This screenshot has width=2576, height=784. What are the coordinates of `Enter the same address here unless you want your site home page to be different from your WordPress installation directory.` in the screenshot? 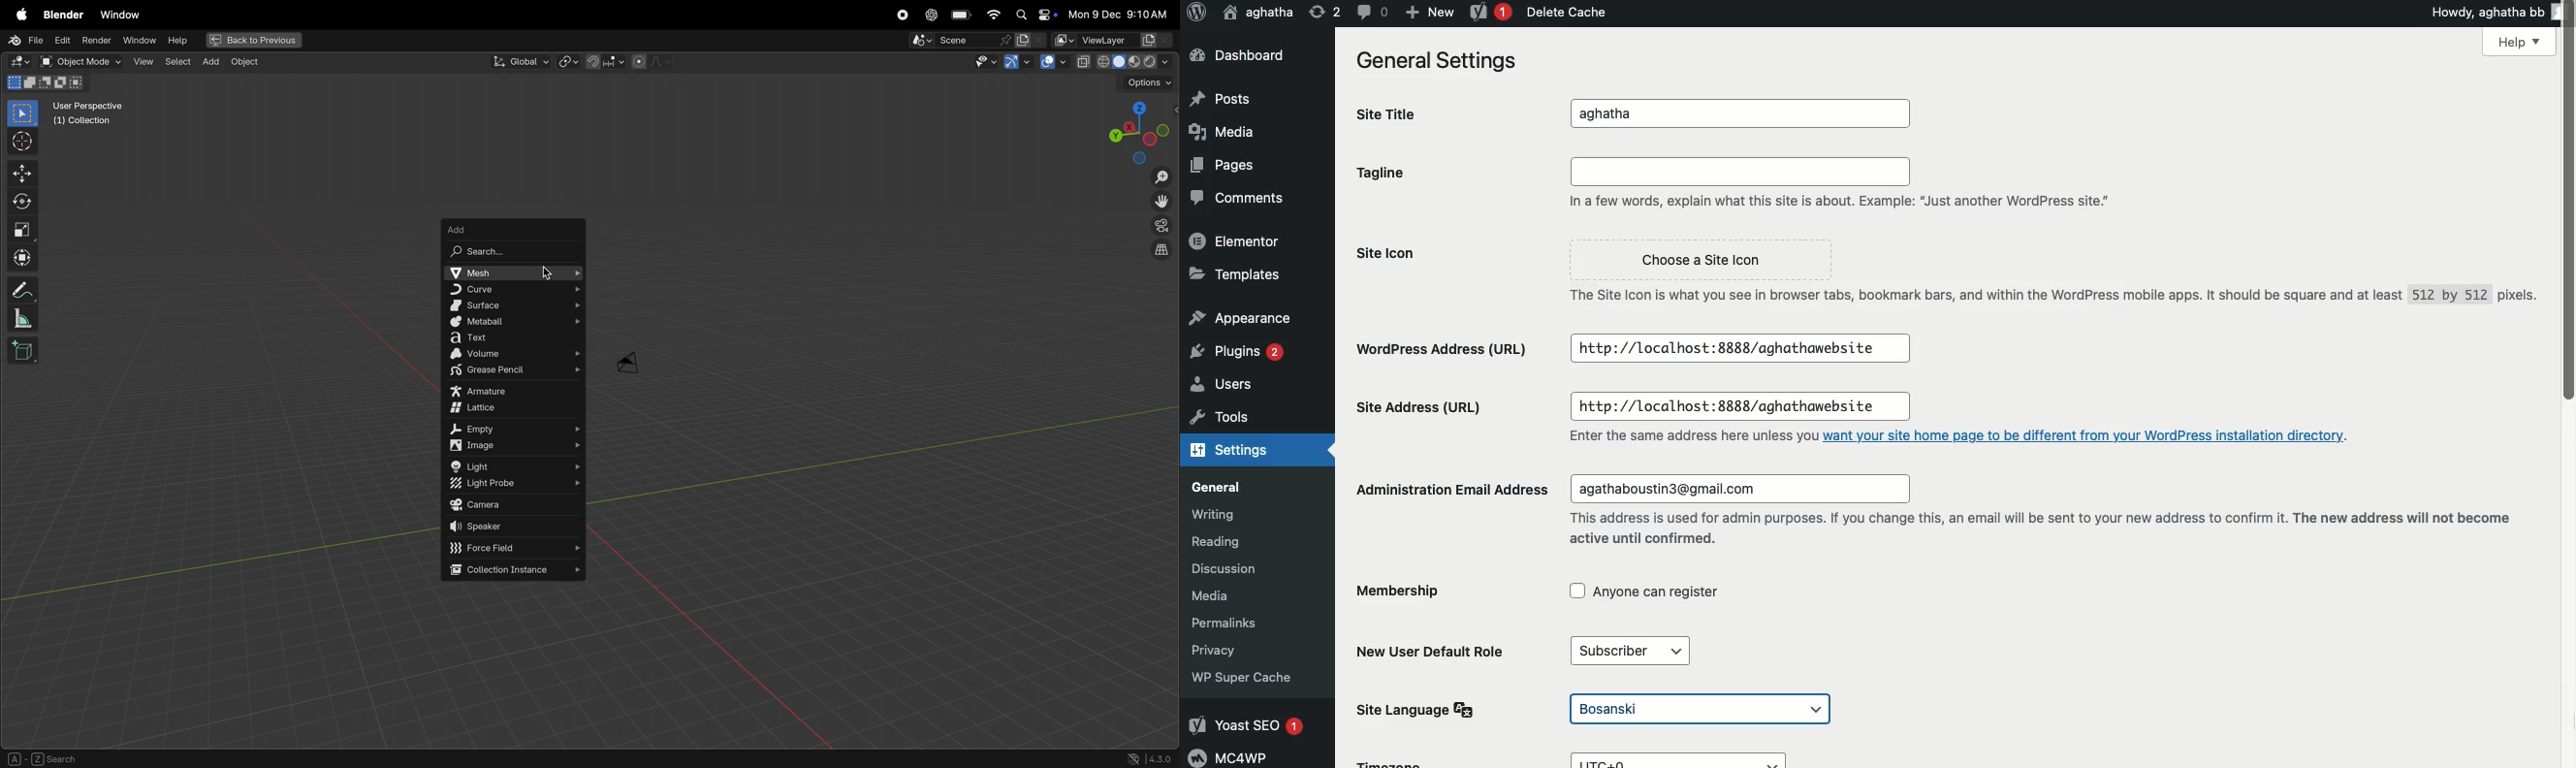 It's located at (1962, 434).